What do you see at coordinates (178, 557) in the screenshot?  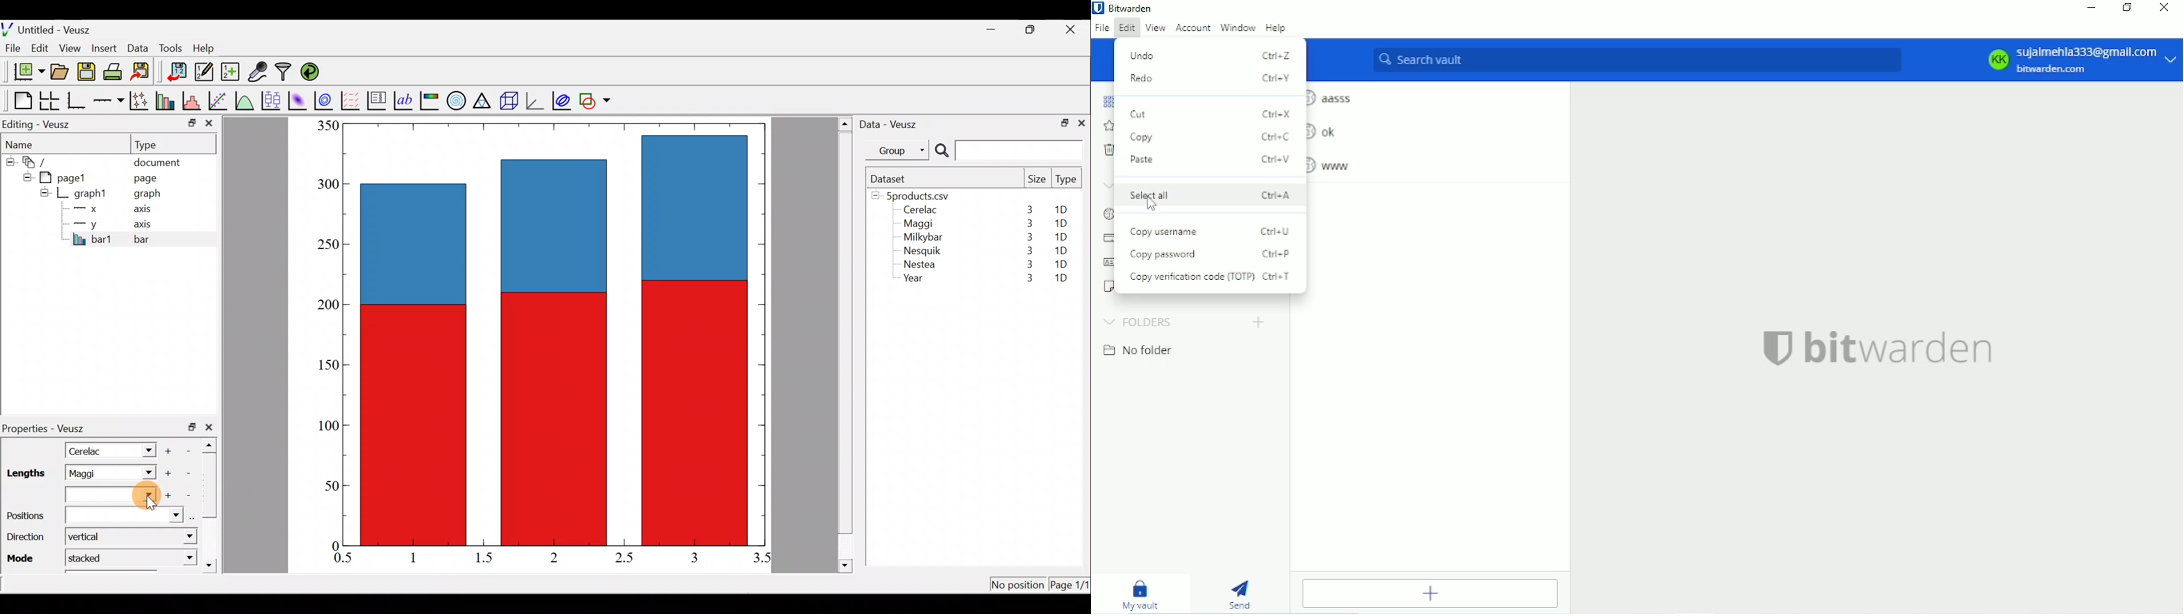 I see `mode dropdown` at bounding box center [178, 557].